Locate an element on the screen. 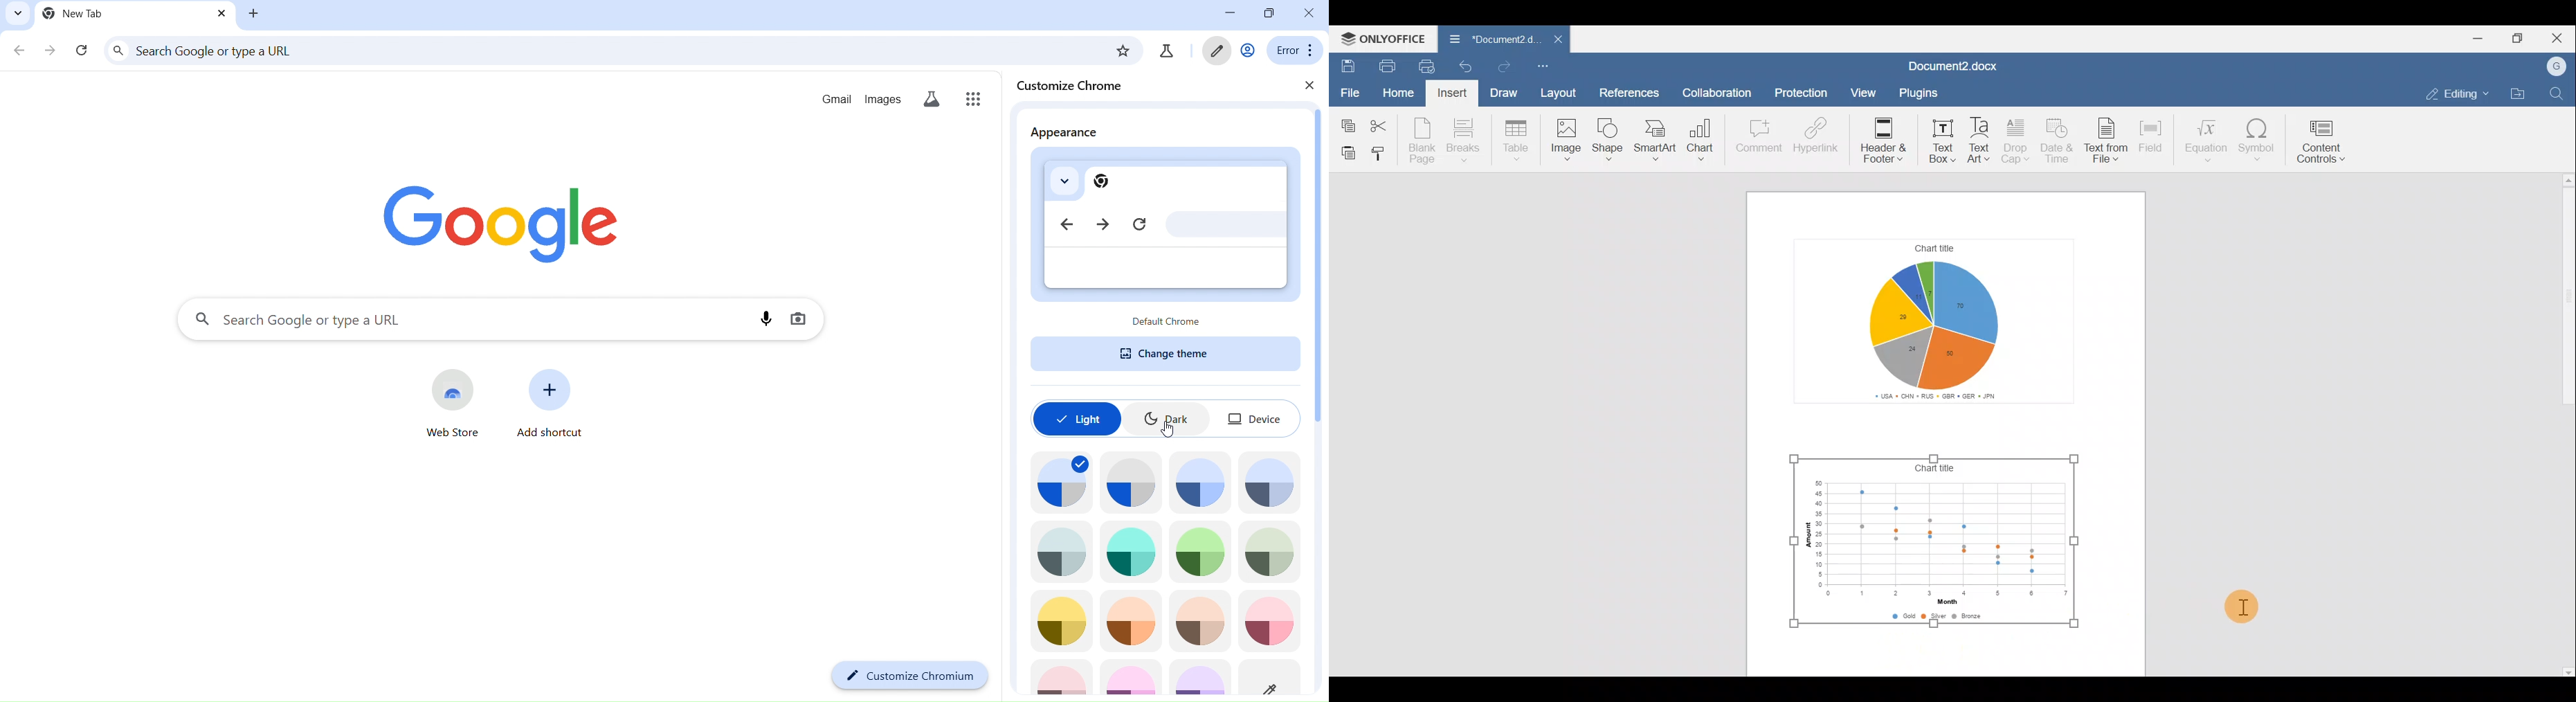 The image size is (2576, 728). Copy style is located at coordinates (1382, 155).